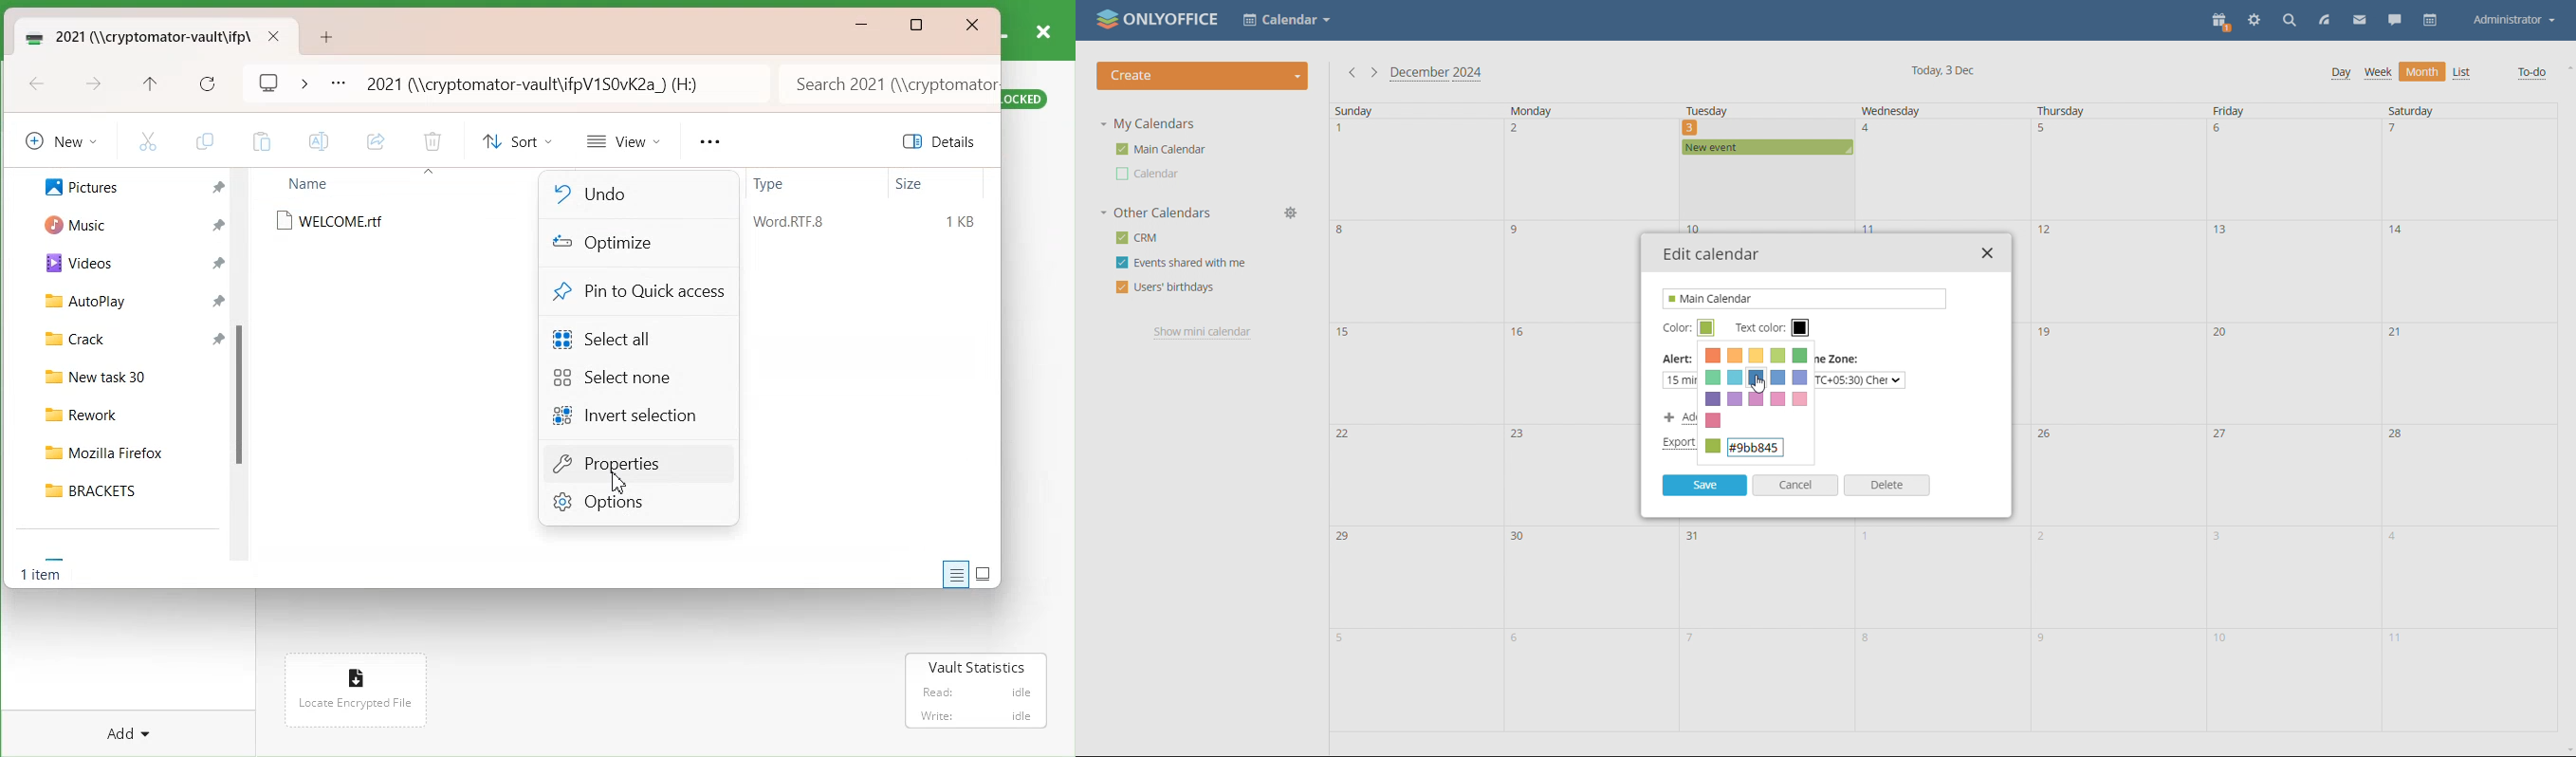 This screenshot has width=2576, height=784. What do you see at coordinates (1675, 328) in the screenshot?
I see `color` at bounding box center [1675, 328].